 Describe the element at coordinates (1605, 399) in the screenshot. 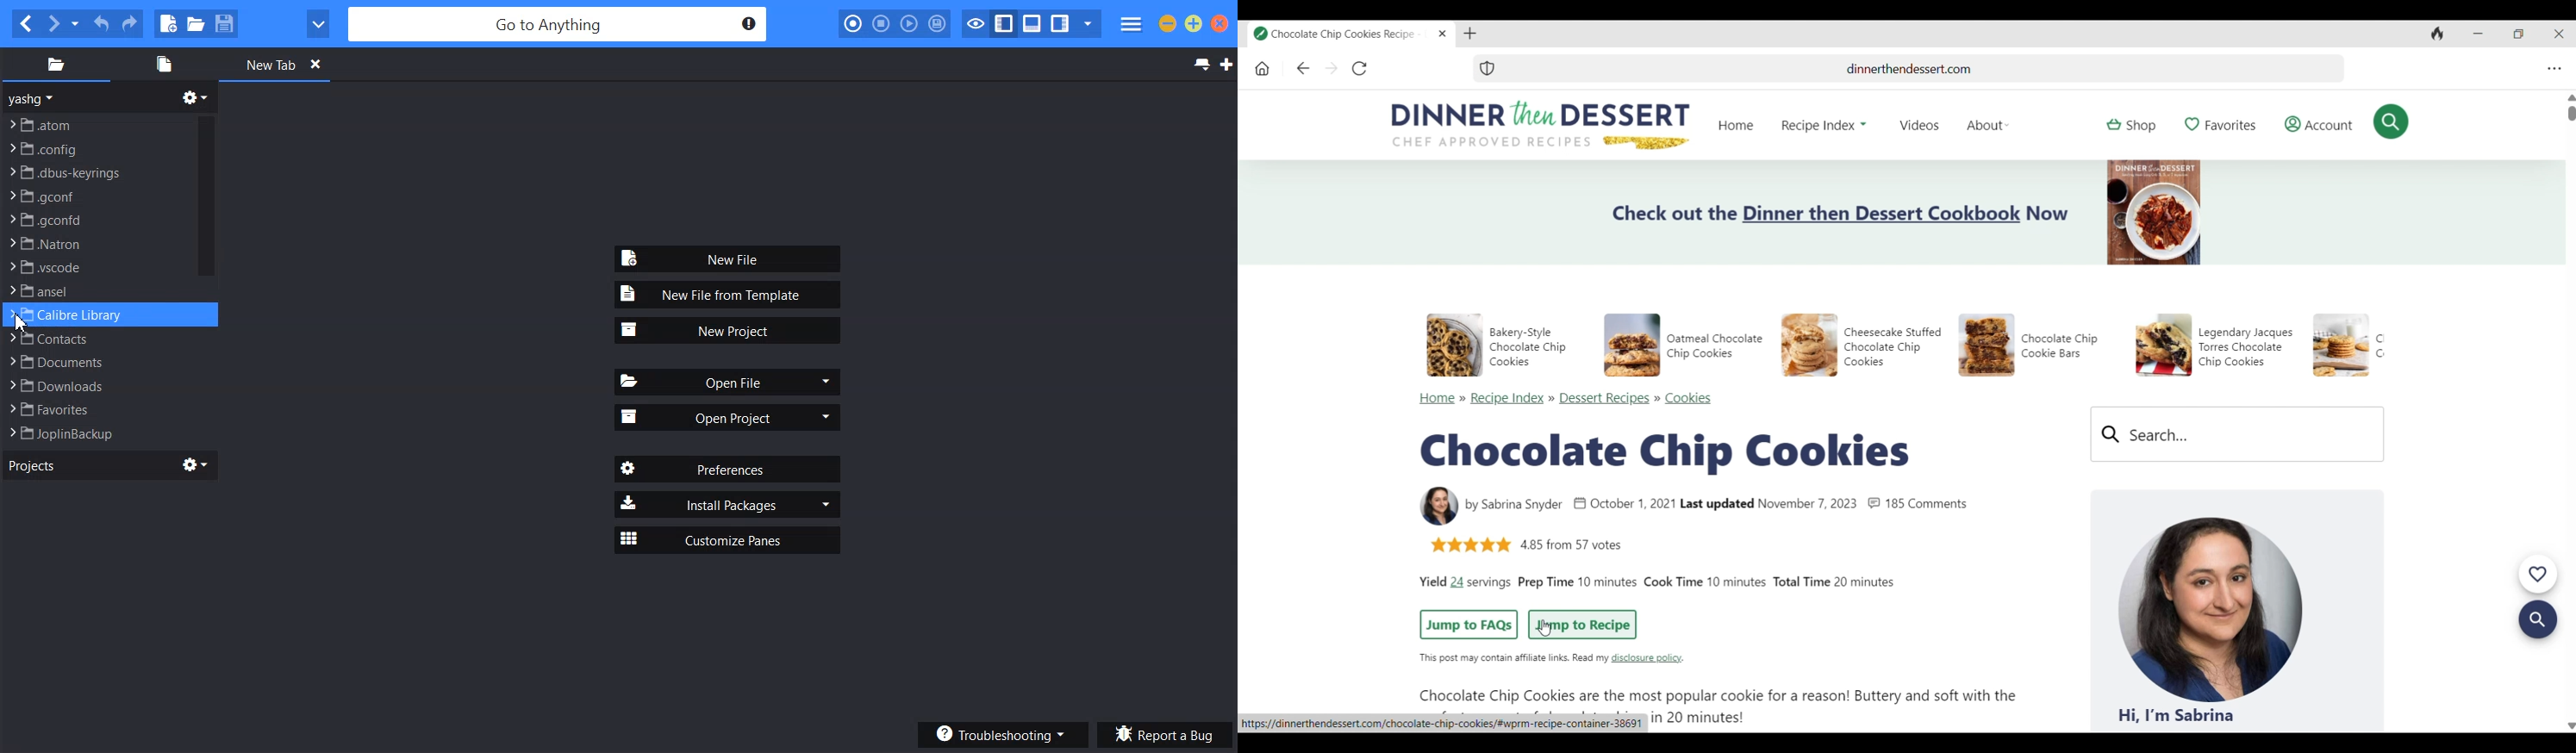

I see `Dessert Recipes` at that location.